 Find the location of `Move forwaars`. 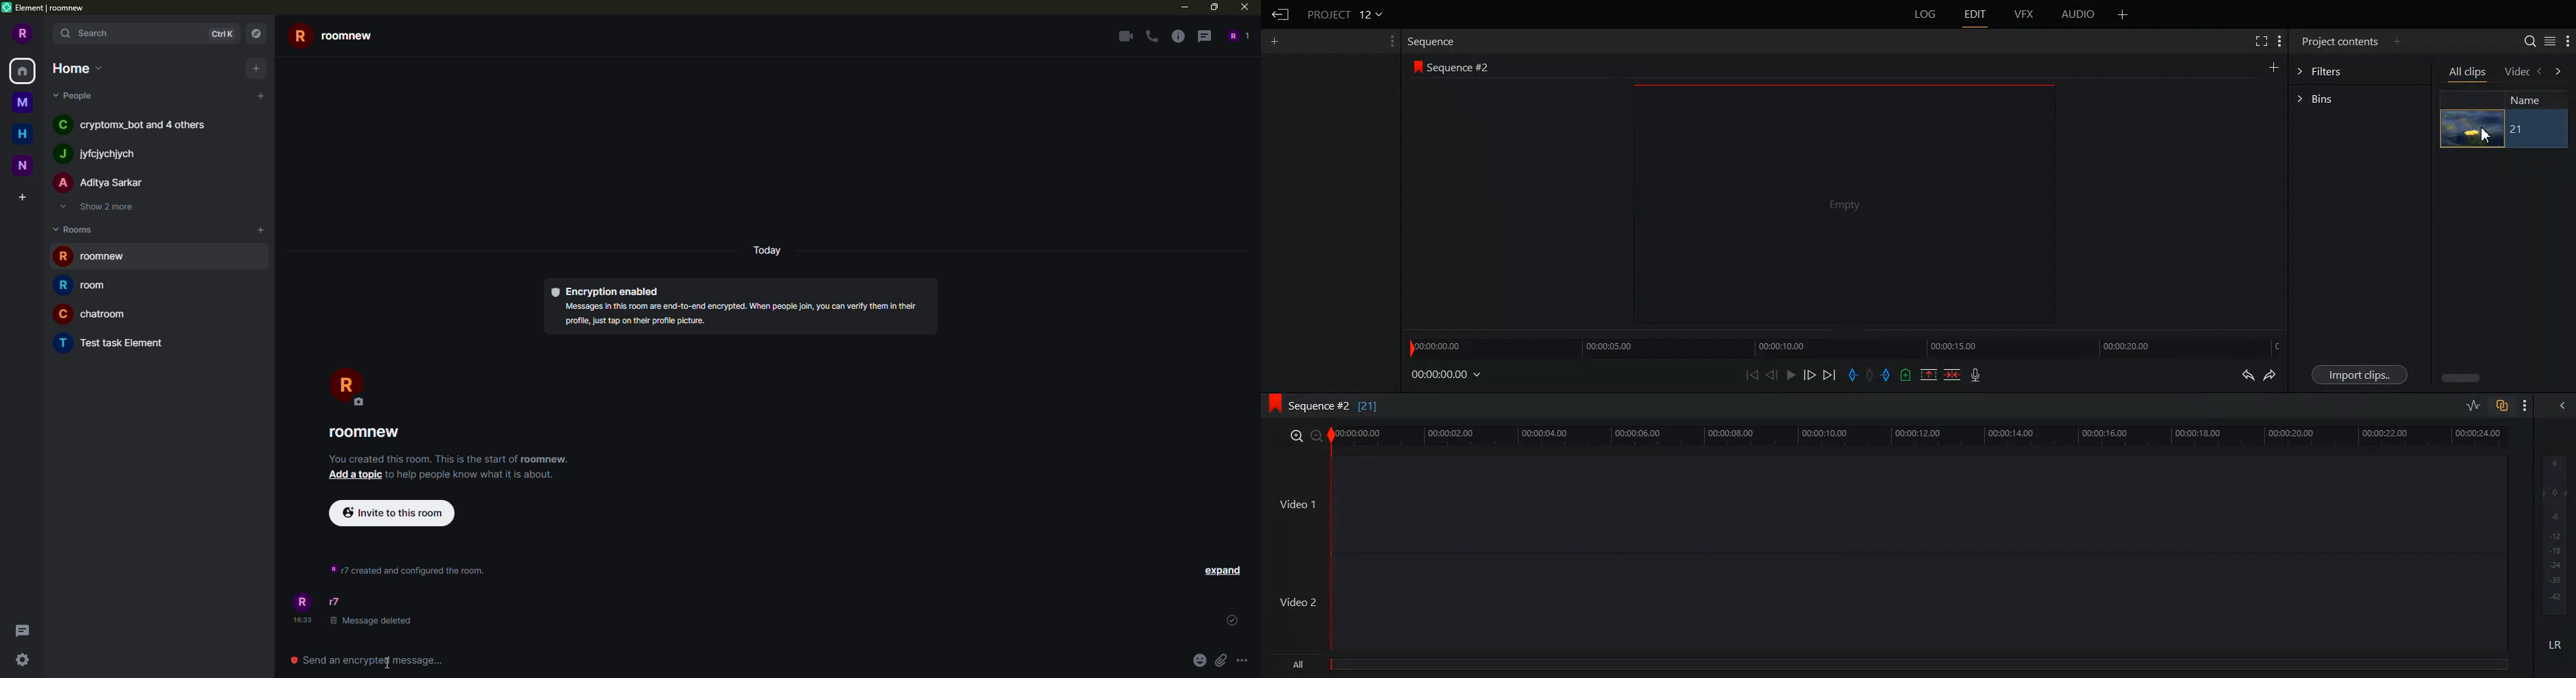

Move forwaars is located at coordinates (2558, 71).